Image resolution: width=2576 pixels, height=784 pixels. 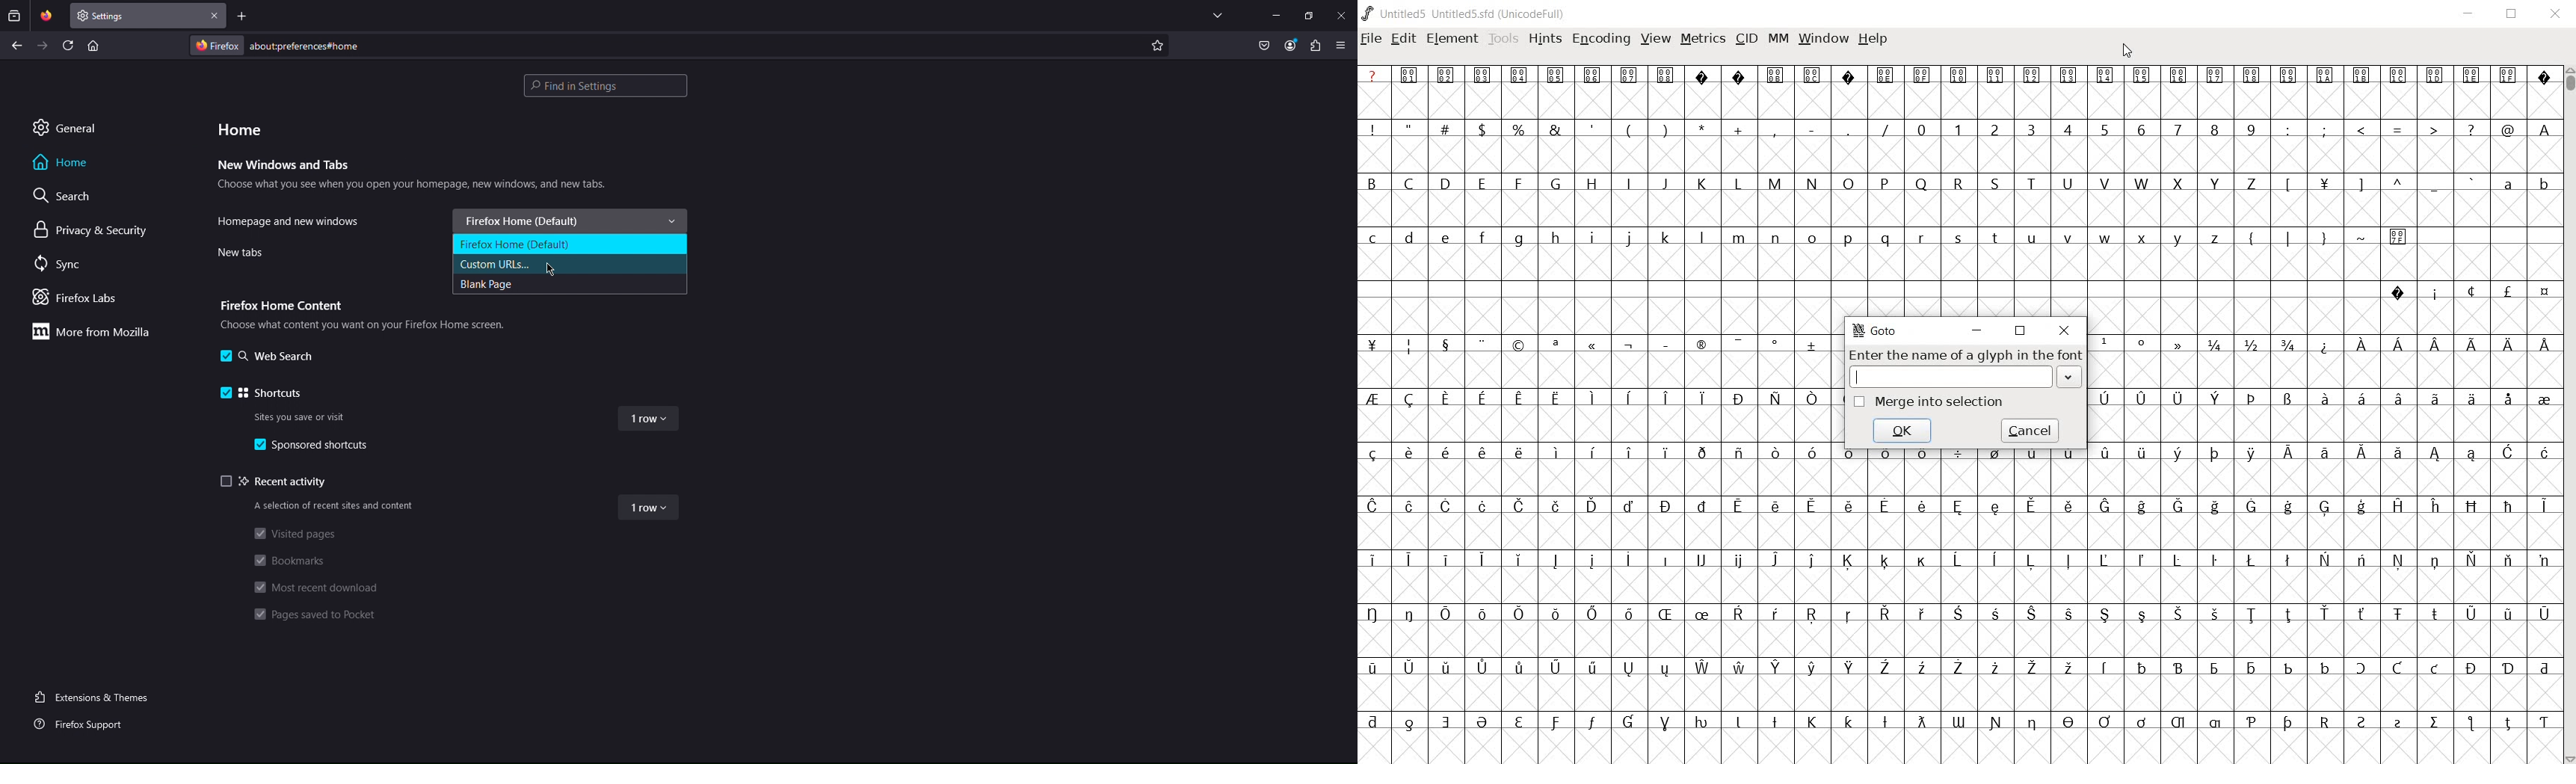 What do you see at coordinates (2397, 615) in the screenshot?
I see `Symbol` at bounding box center [2397, 615].